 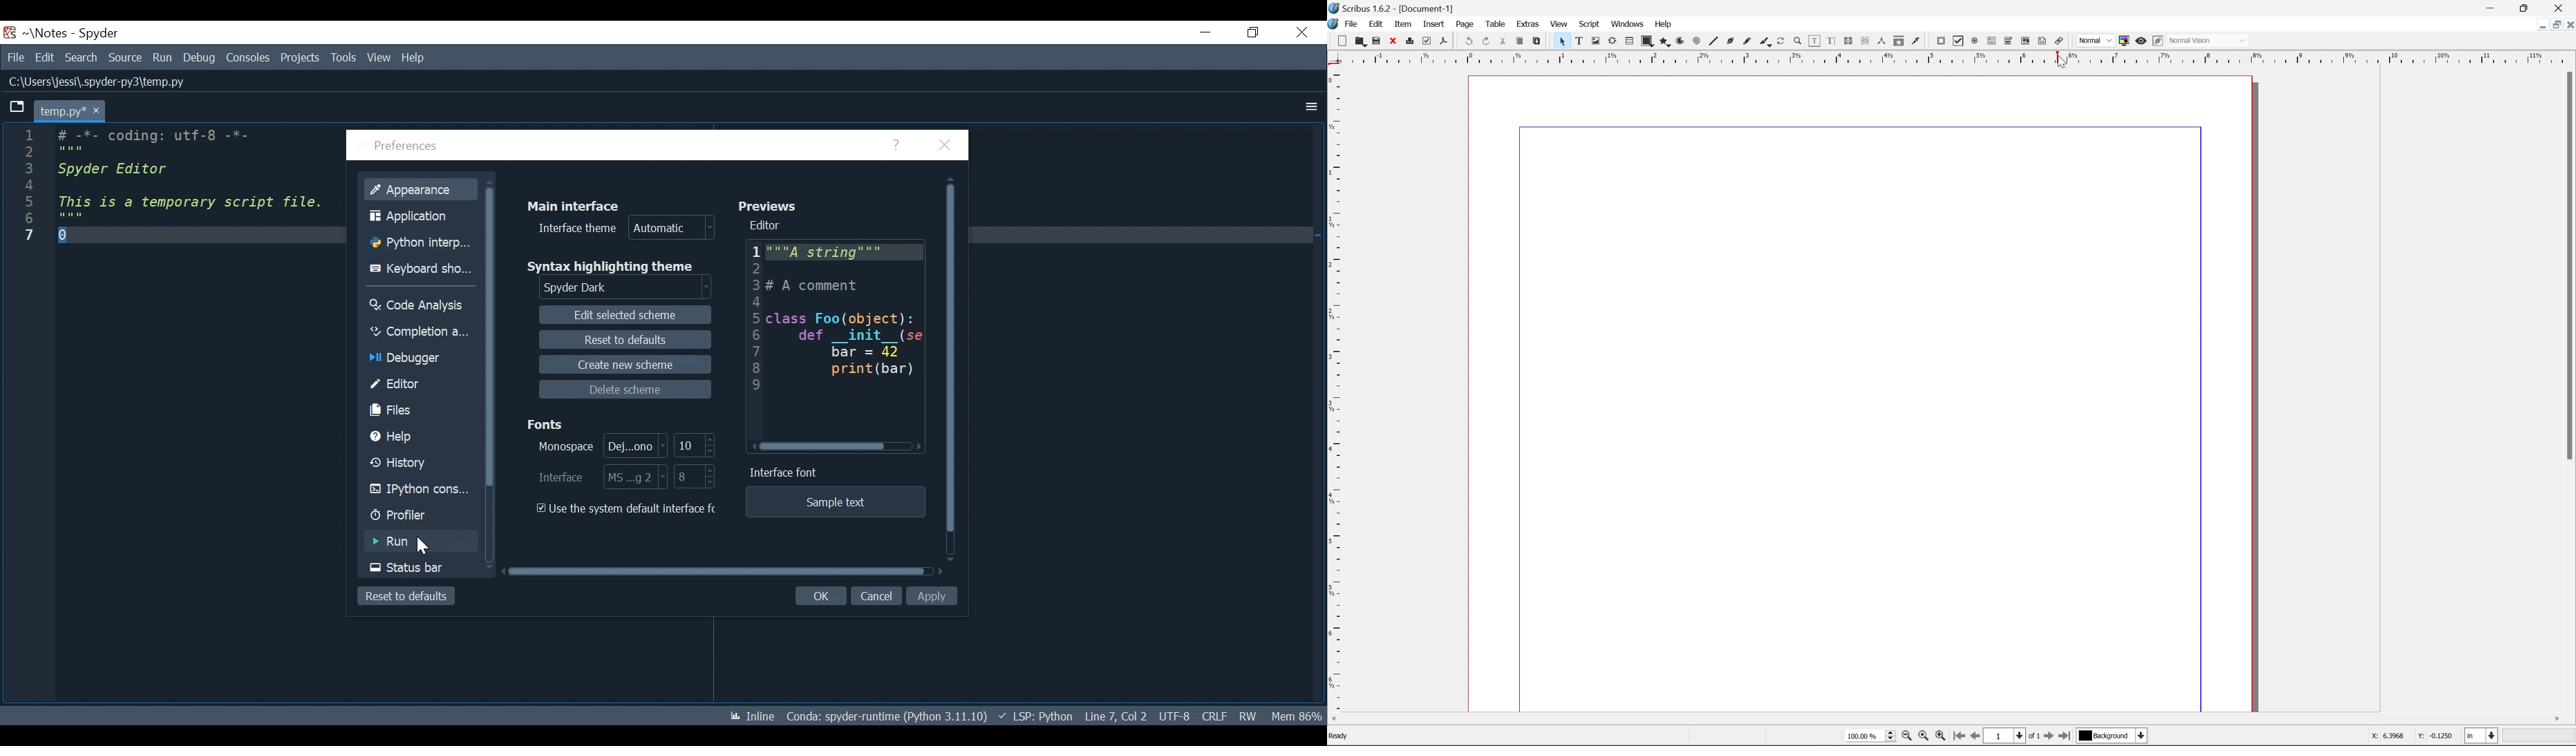 I want to click on go to first page, so click(x=2048, y=738).